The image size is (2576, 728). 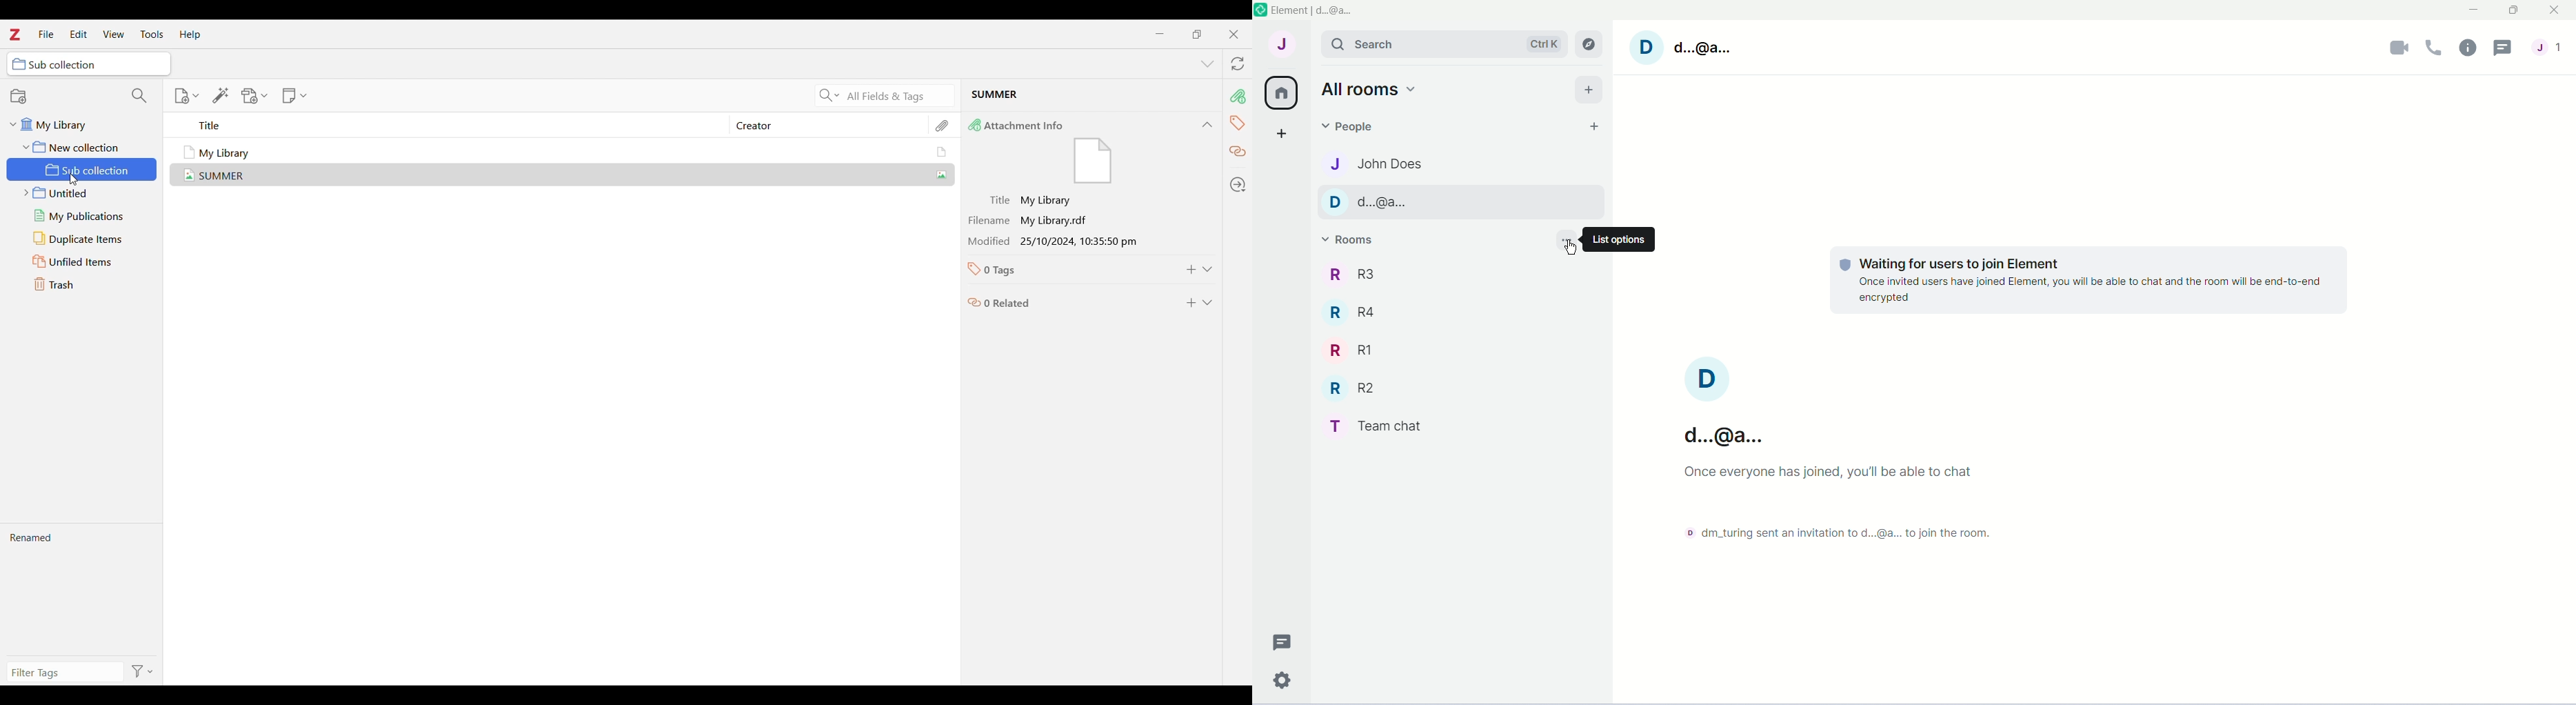 What do you see at coordinates (1354, 241) in the screenshot?
I see `Rooms` at bounding box center [1354, 241].